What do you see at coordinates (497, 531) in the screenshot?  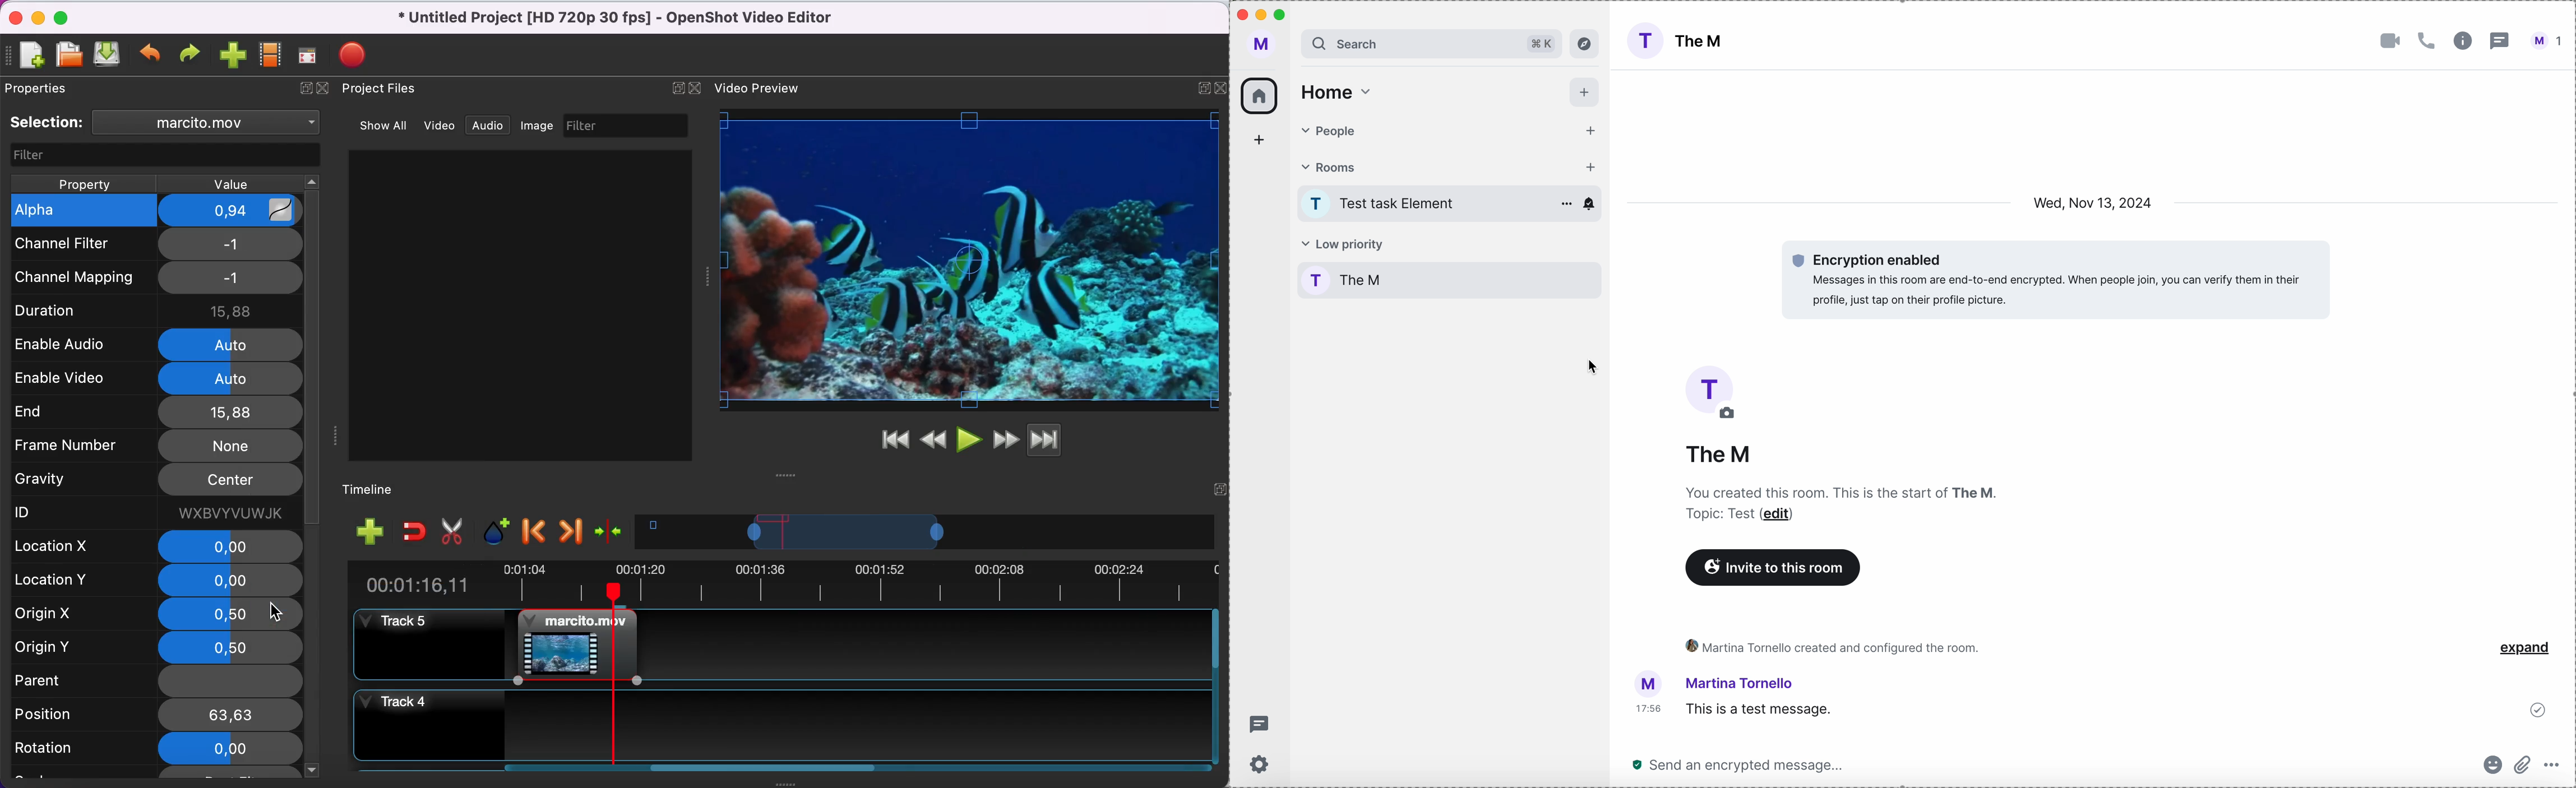 I see `add marker` at bounding box center [497, 531].